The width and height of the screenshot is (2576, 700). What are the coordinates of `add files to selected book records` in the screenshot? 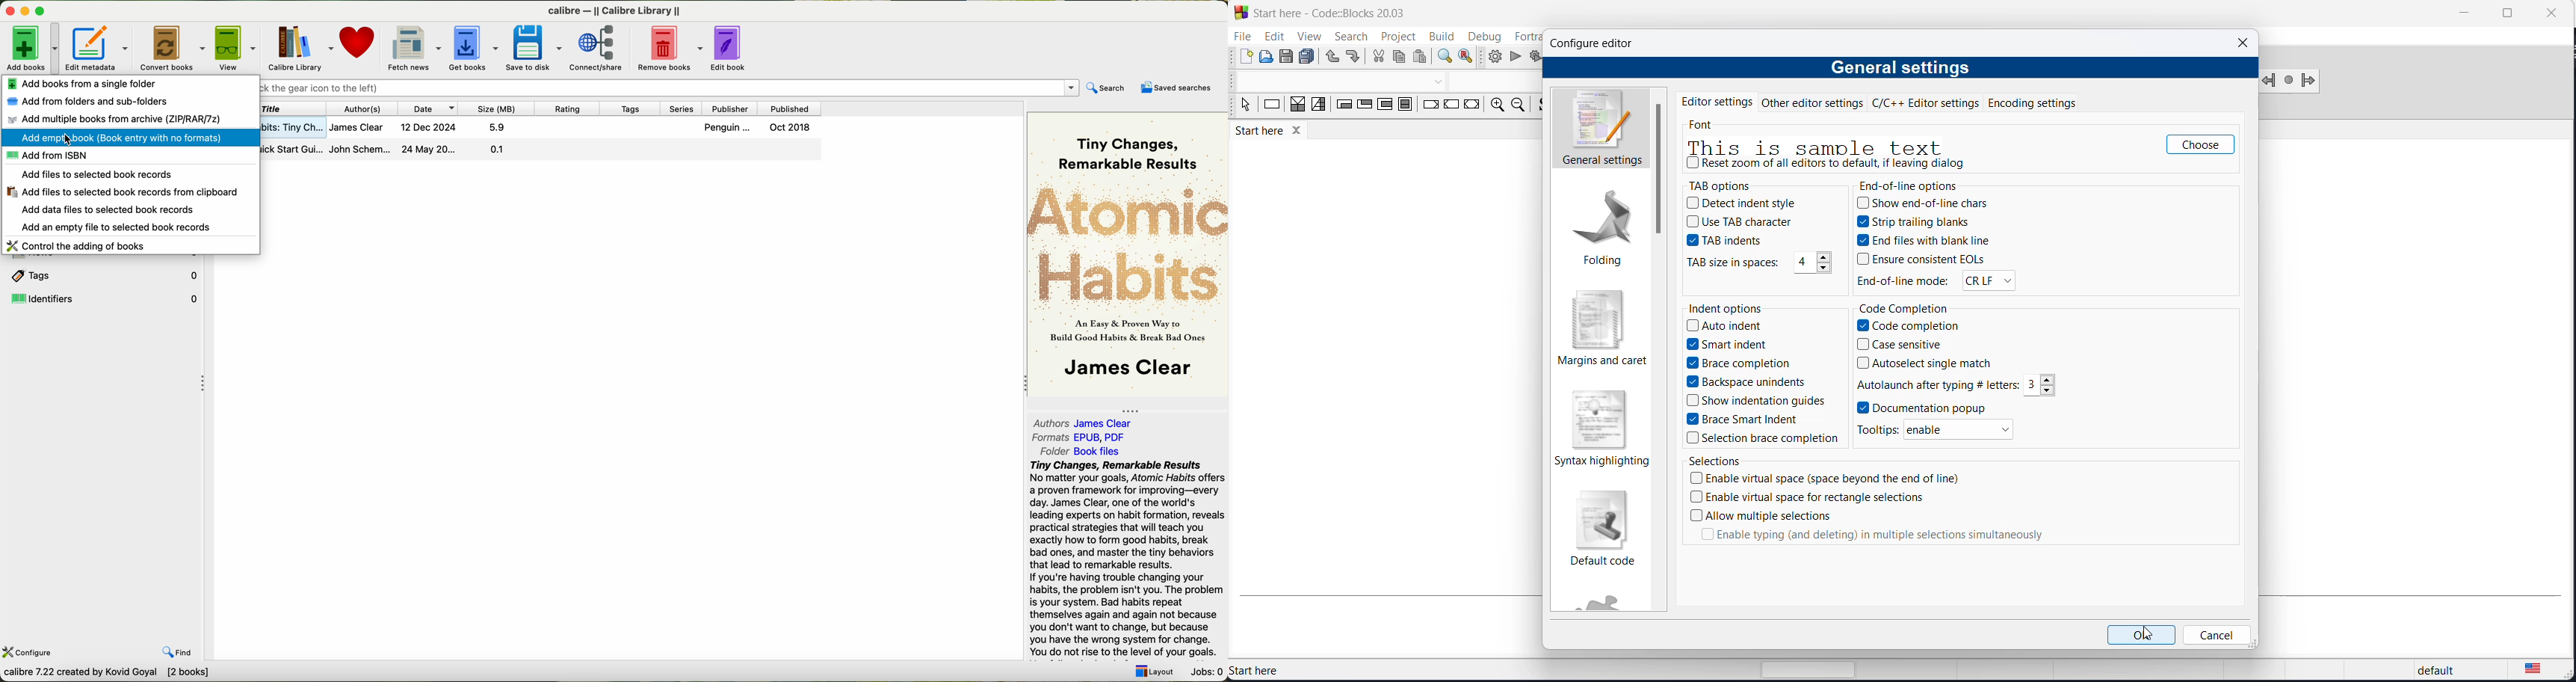 It's located at (99, 175).